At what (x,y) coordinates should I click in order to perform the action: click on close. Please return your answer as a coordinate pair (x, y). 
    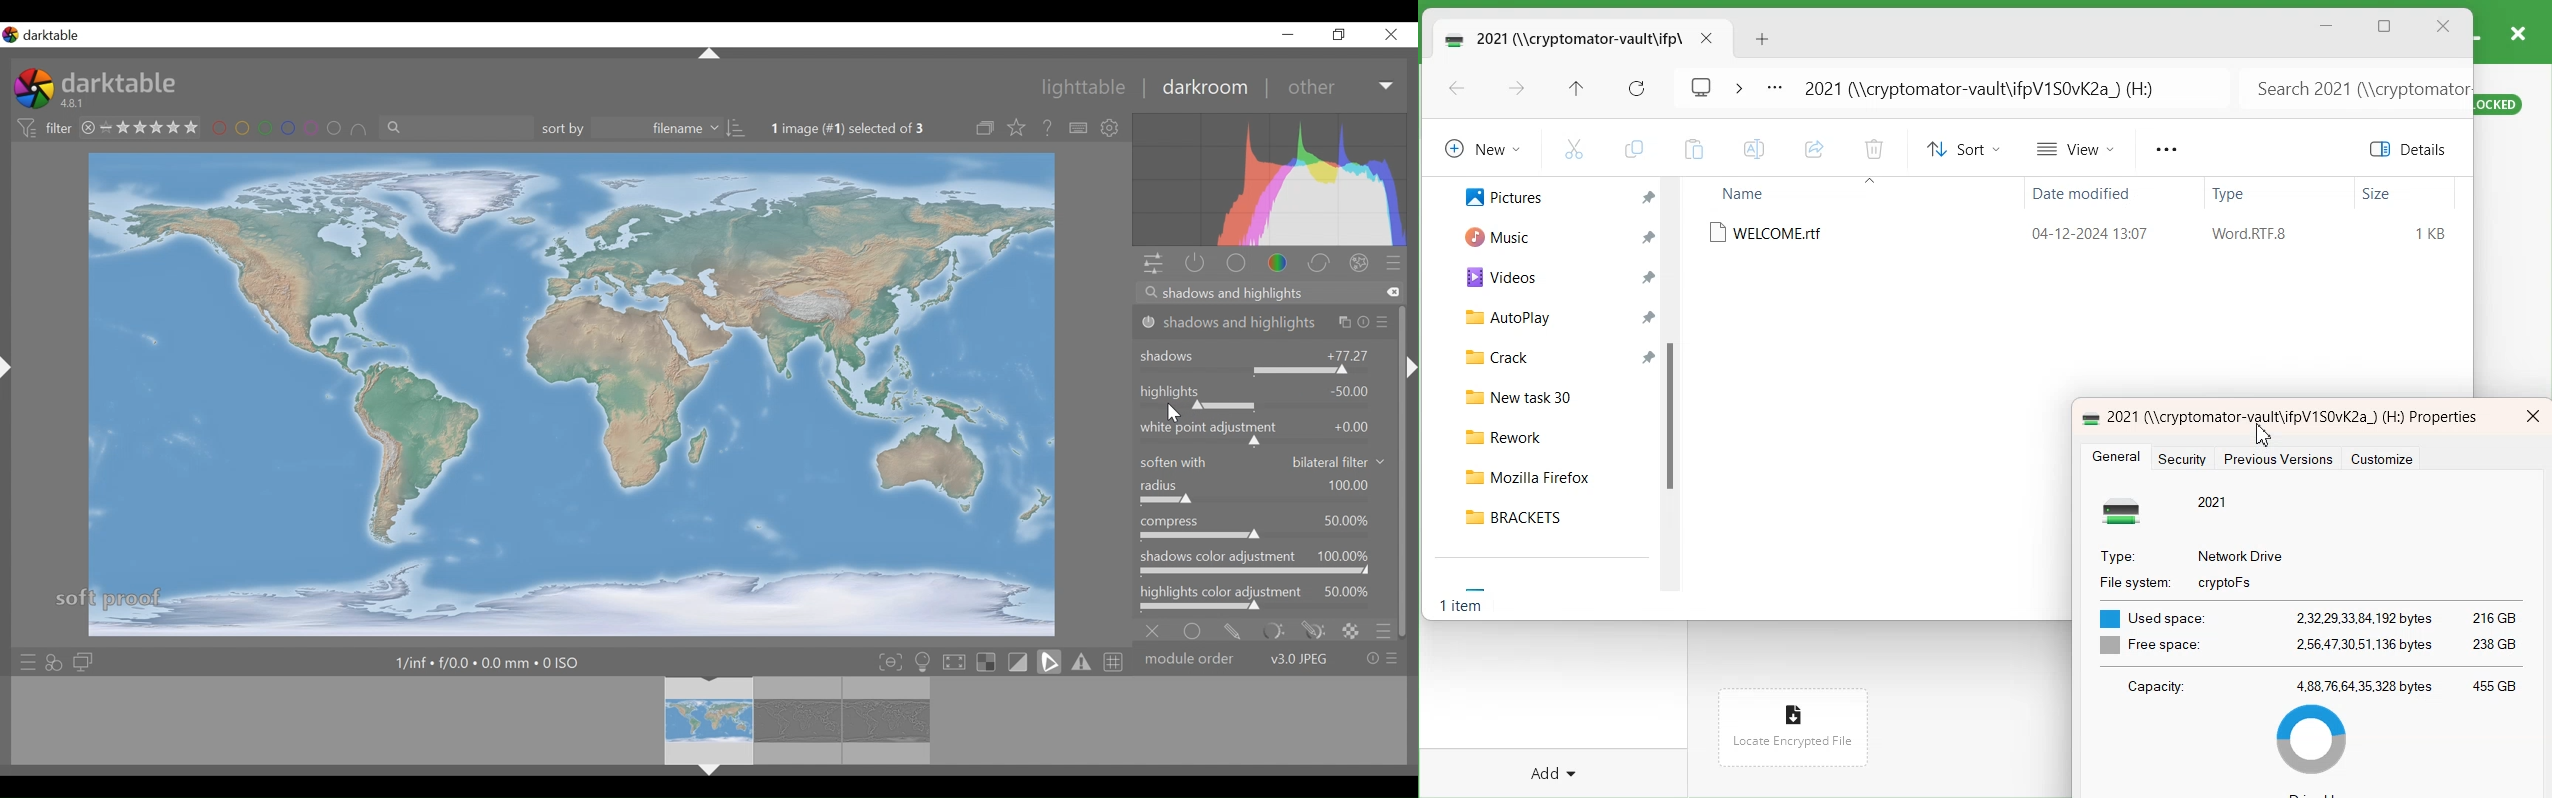
    Looking at the image, I should click on (1706, 38).